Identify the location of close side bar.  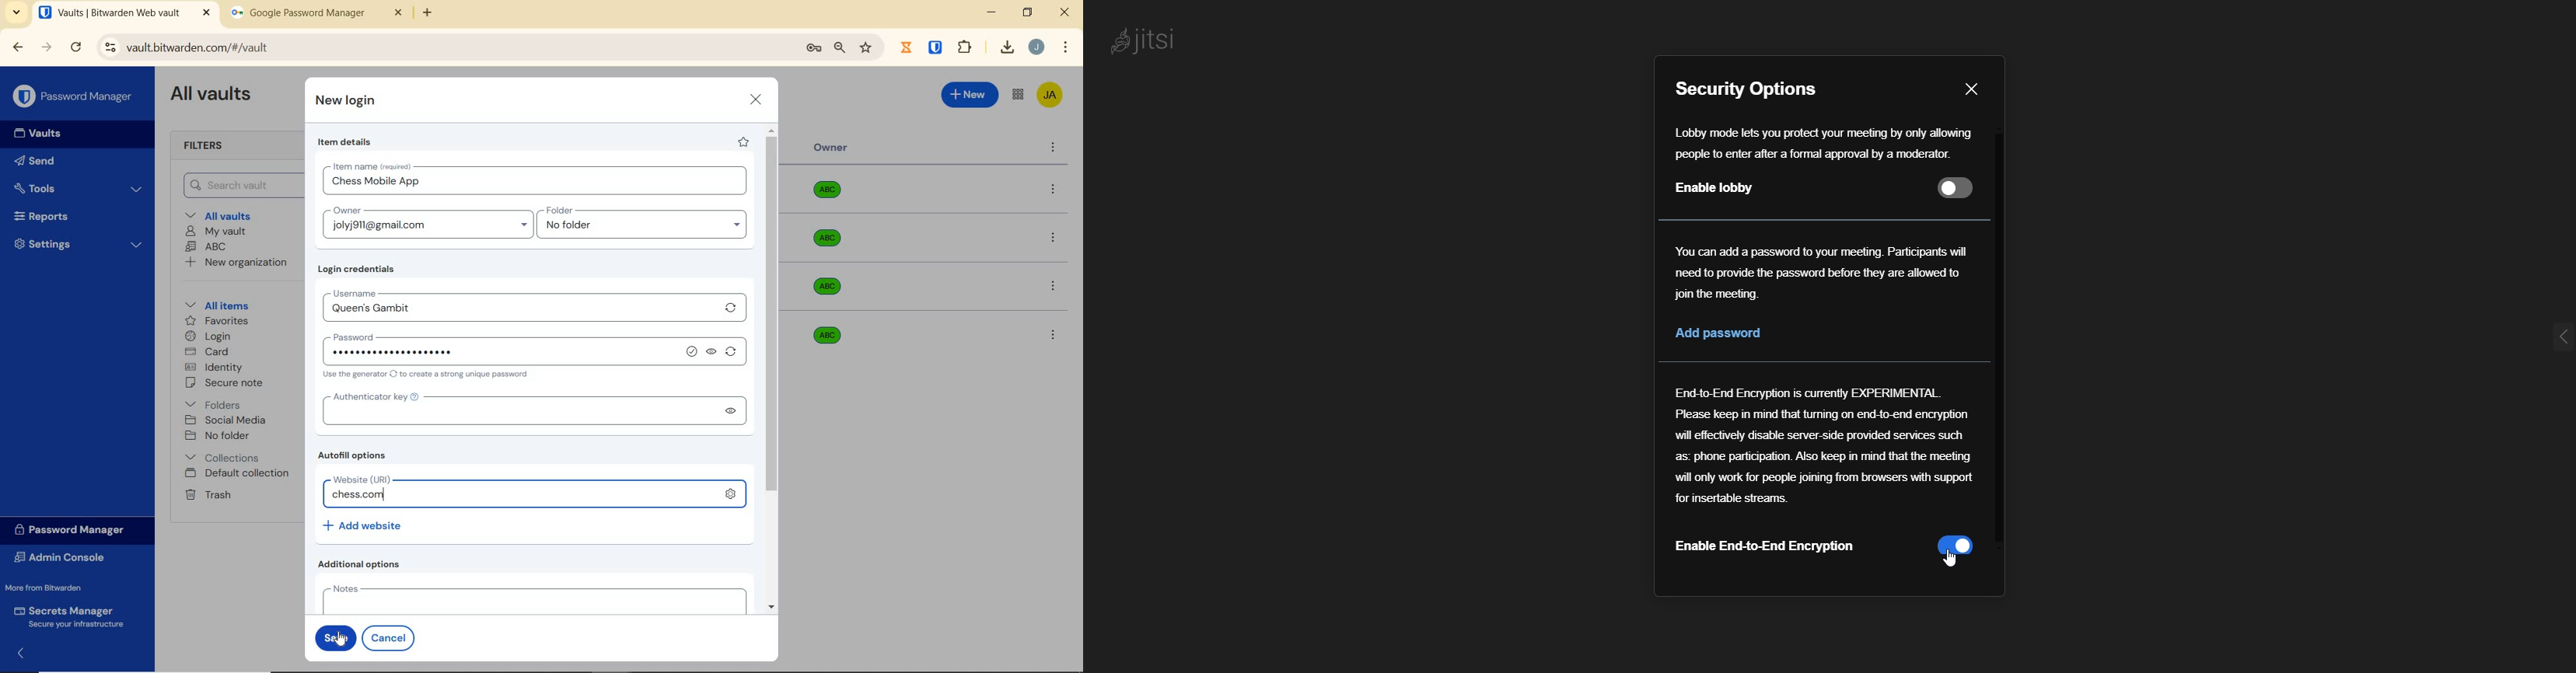
(28, 652).